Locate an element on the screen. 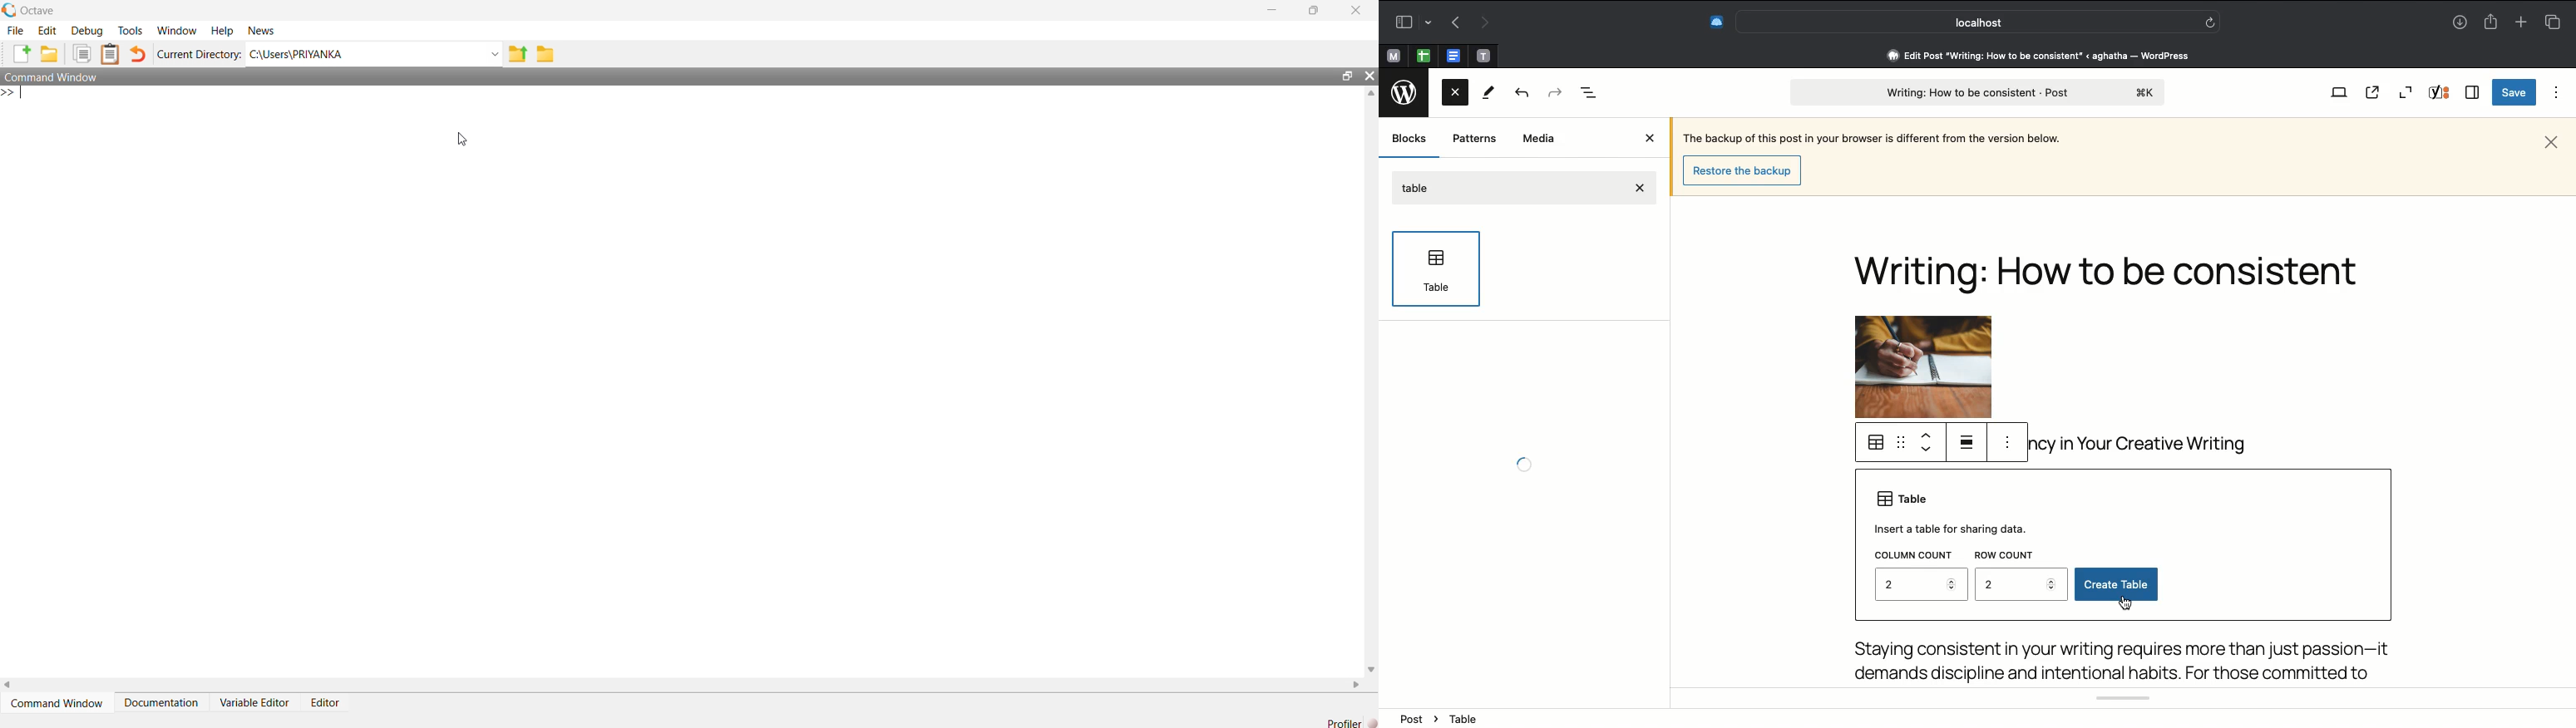  Browse directories is located at coordinates (550, 53).